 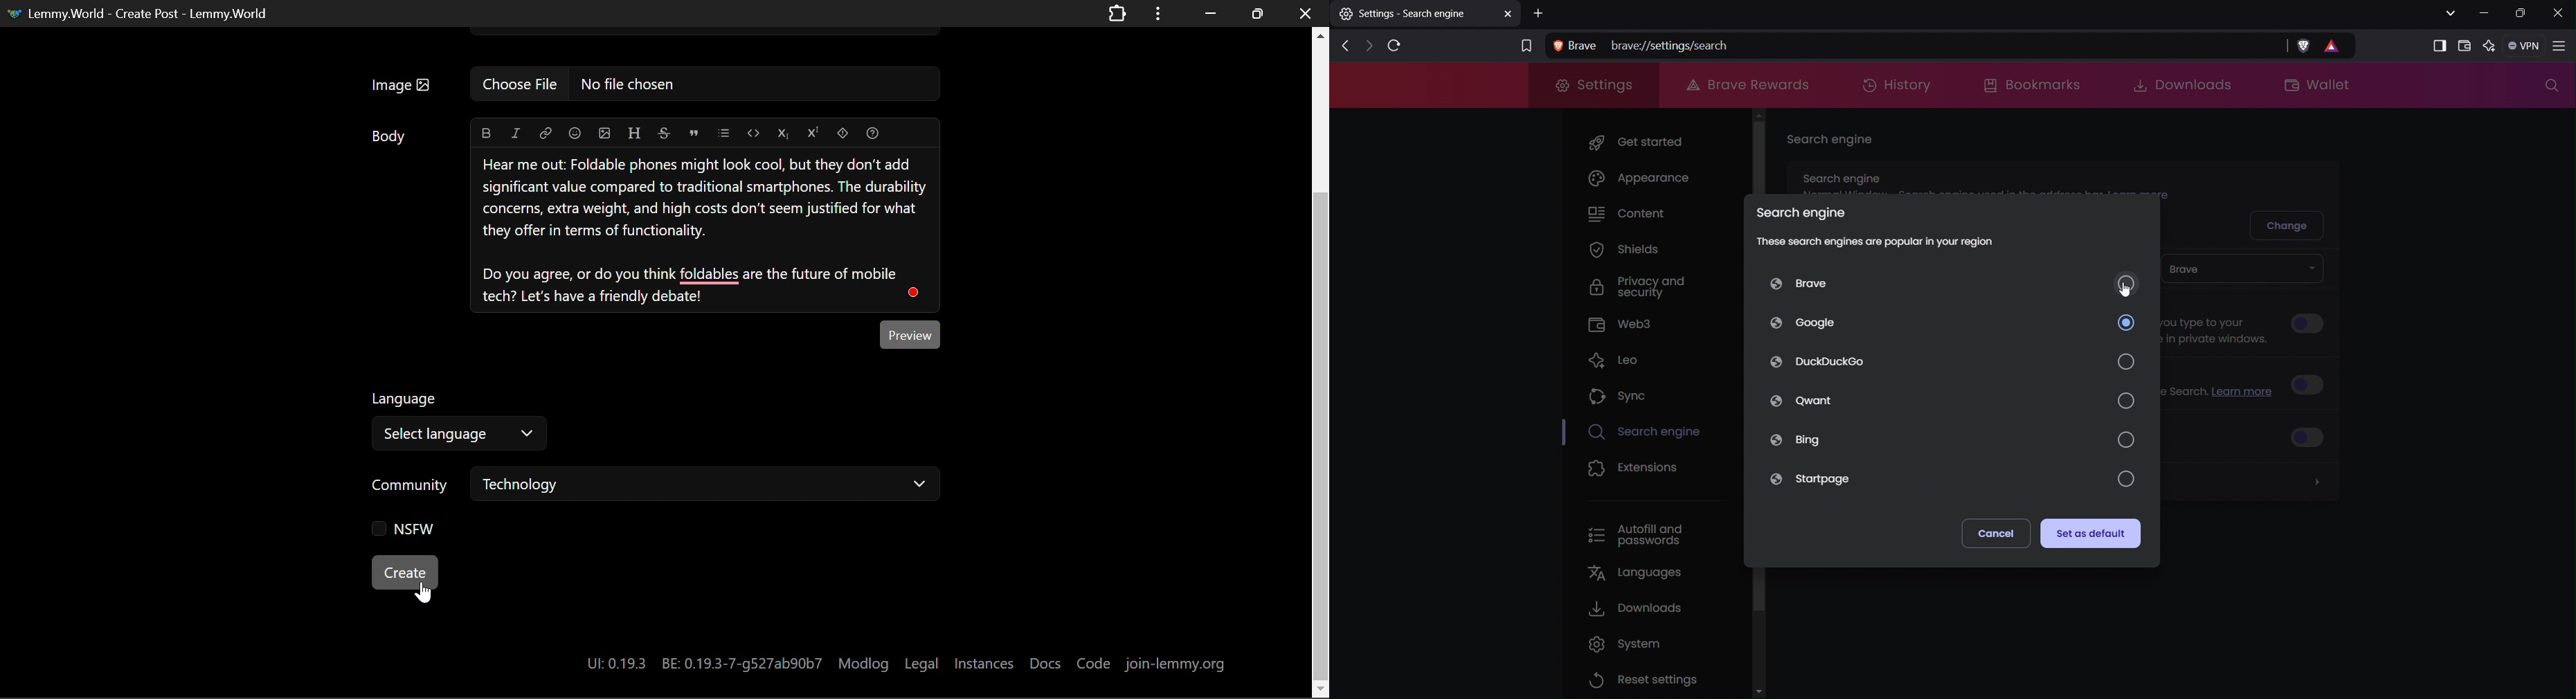 What do you see at coordinates (546, 131) in the screenshot?
I see `link` at bounding box center [546, 131].